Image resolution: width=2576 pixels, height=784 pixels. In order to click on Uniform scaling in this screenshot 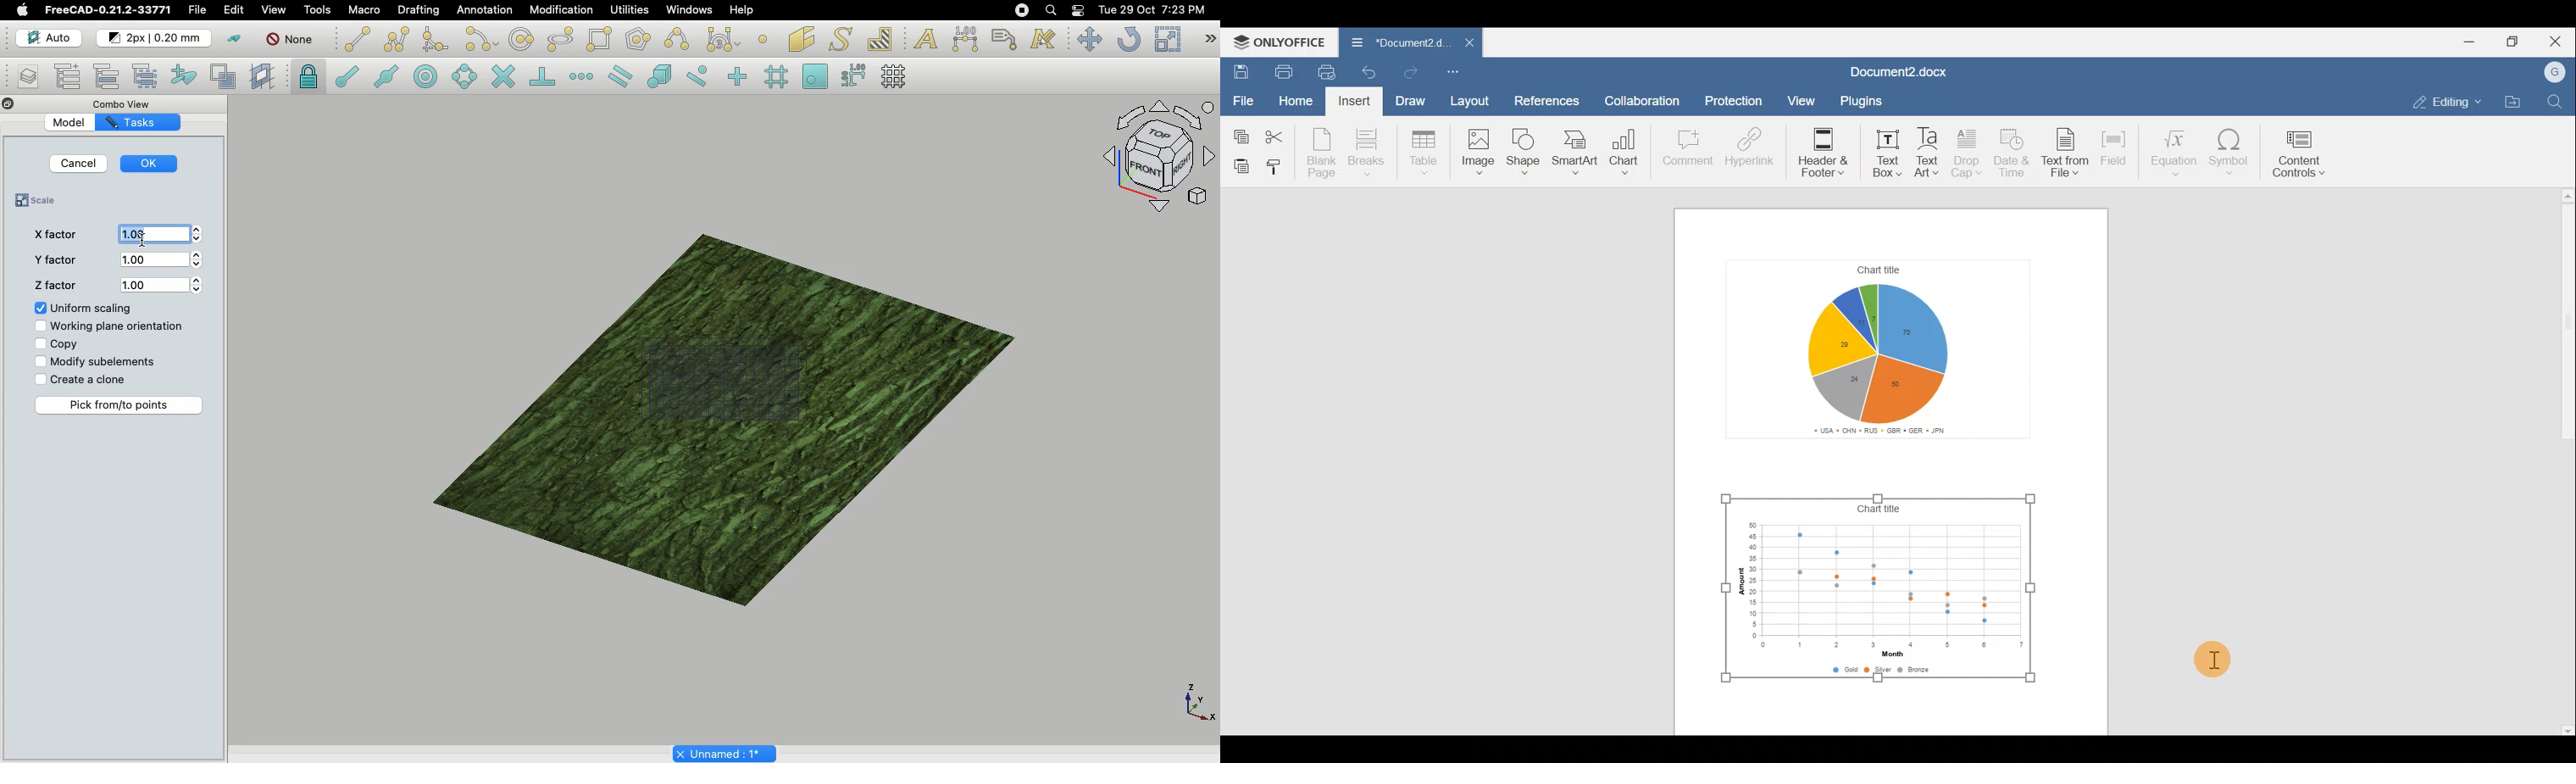, I will do `click(84, 309)`.